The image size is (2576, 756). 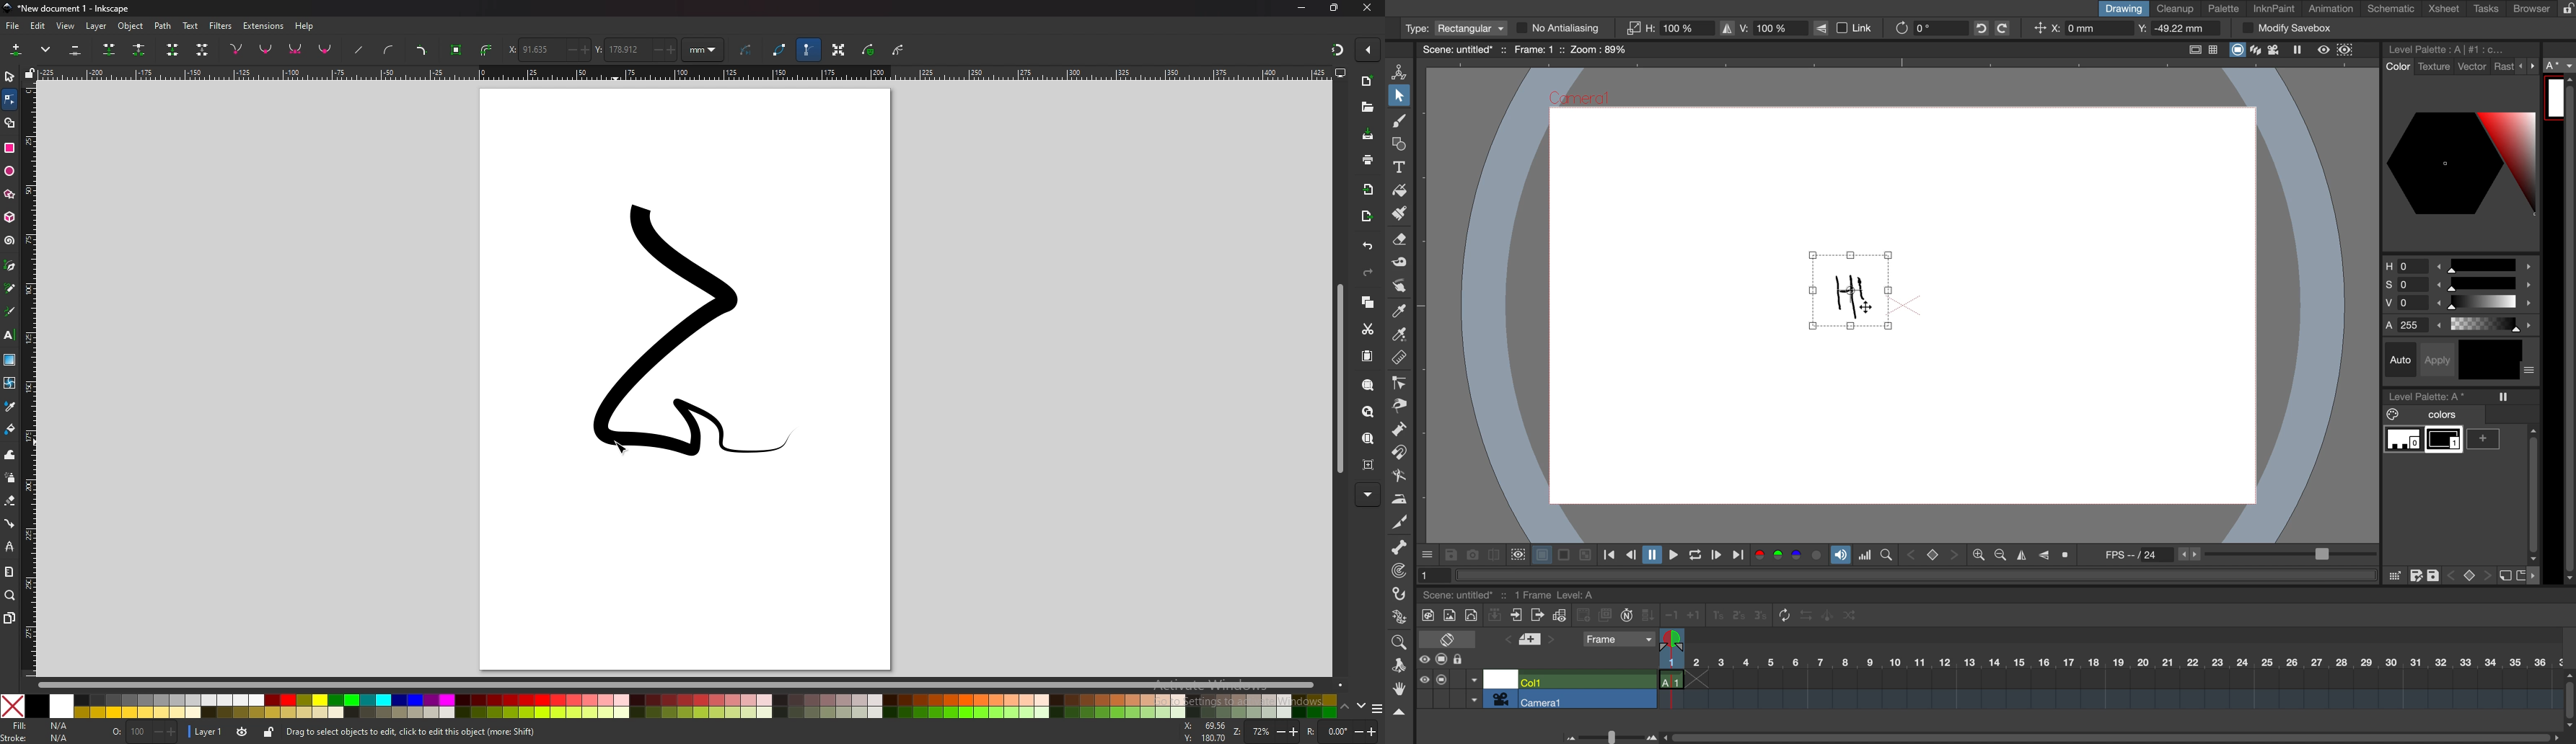 What do you see at coordinates (1345, 707) in the screenshot?
I see `up` at bounding box center [1345, 707].